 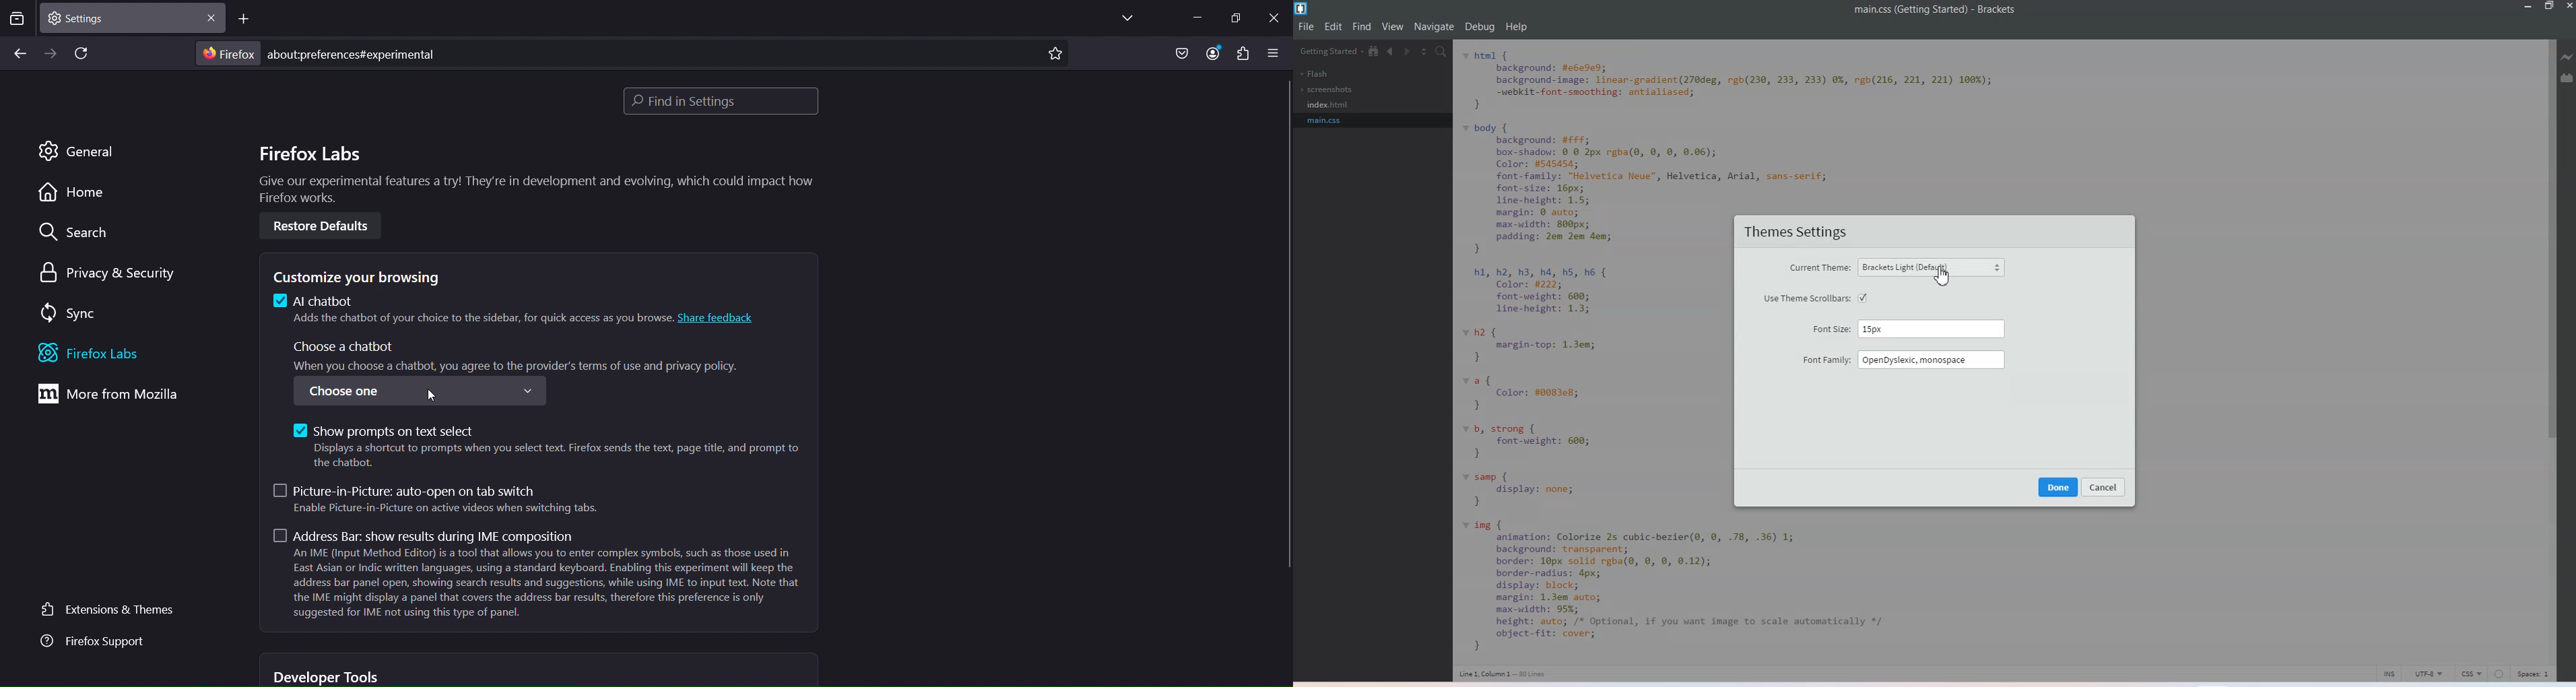 What do you see at coordinates (246, 21) in the screenshot?
I see `new tab` at bounding box center [246, 21].